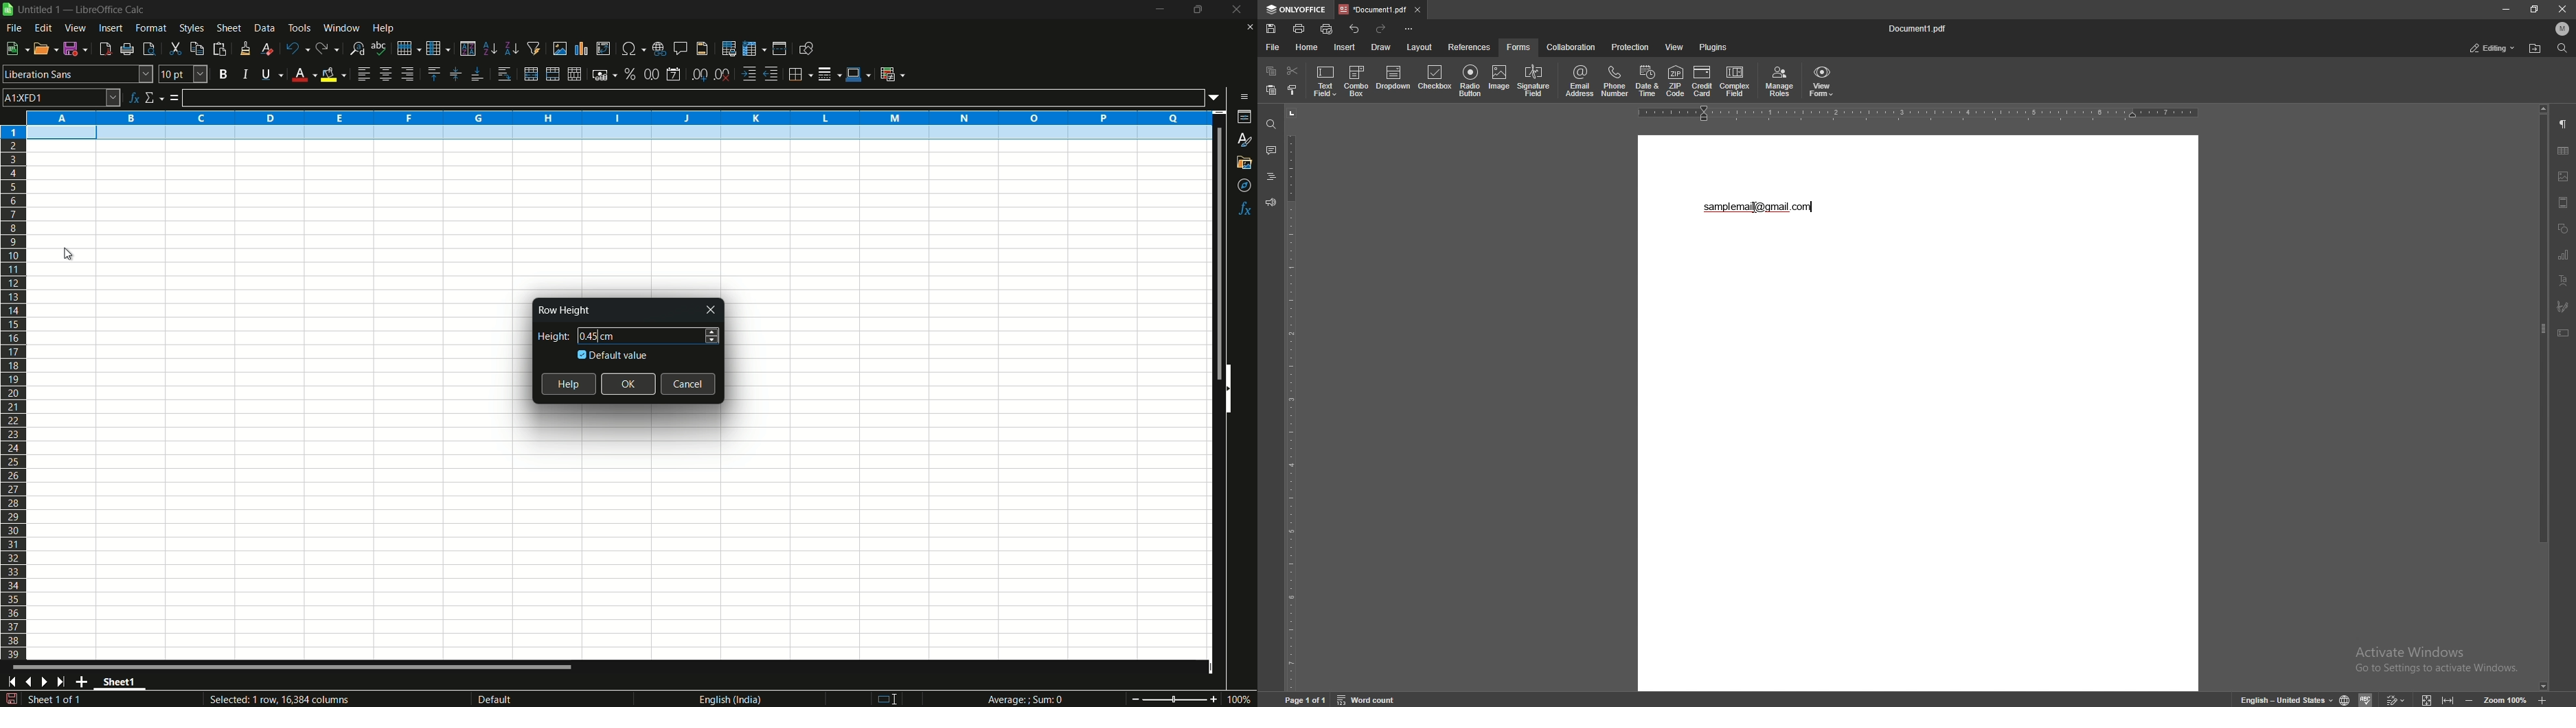  What do you see at coordinates (801, 73) in the screenshot?
I see `borders` at bounding box center [801, 73].